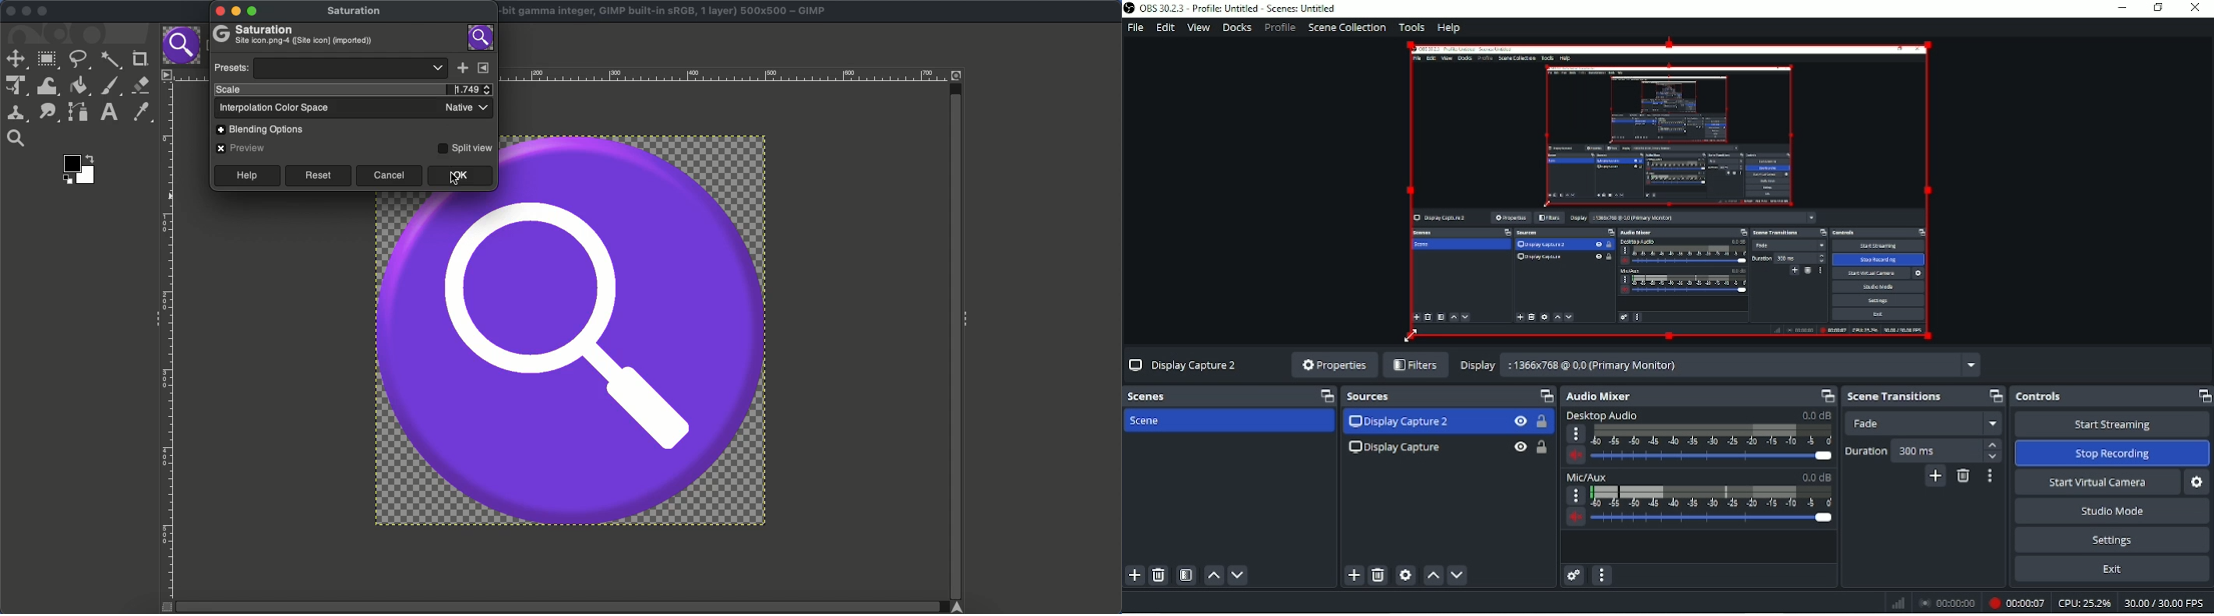 The image size is (2240, 616). Describe the element at coordinates (183, 46) in the screenshot. I see `tab` at that location.